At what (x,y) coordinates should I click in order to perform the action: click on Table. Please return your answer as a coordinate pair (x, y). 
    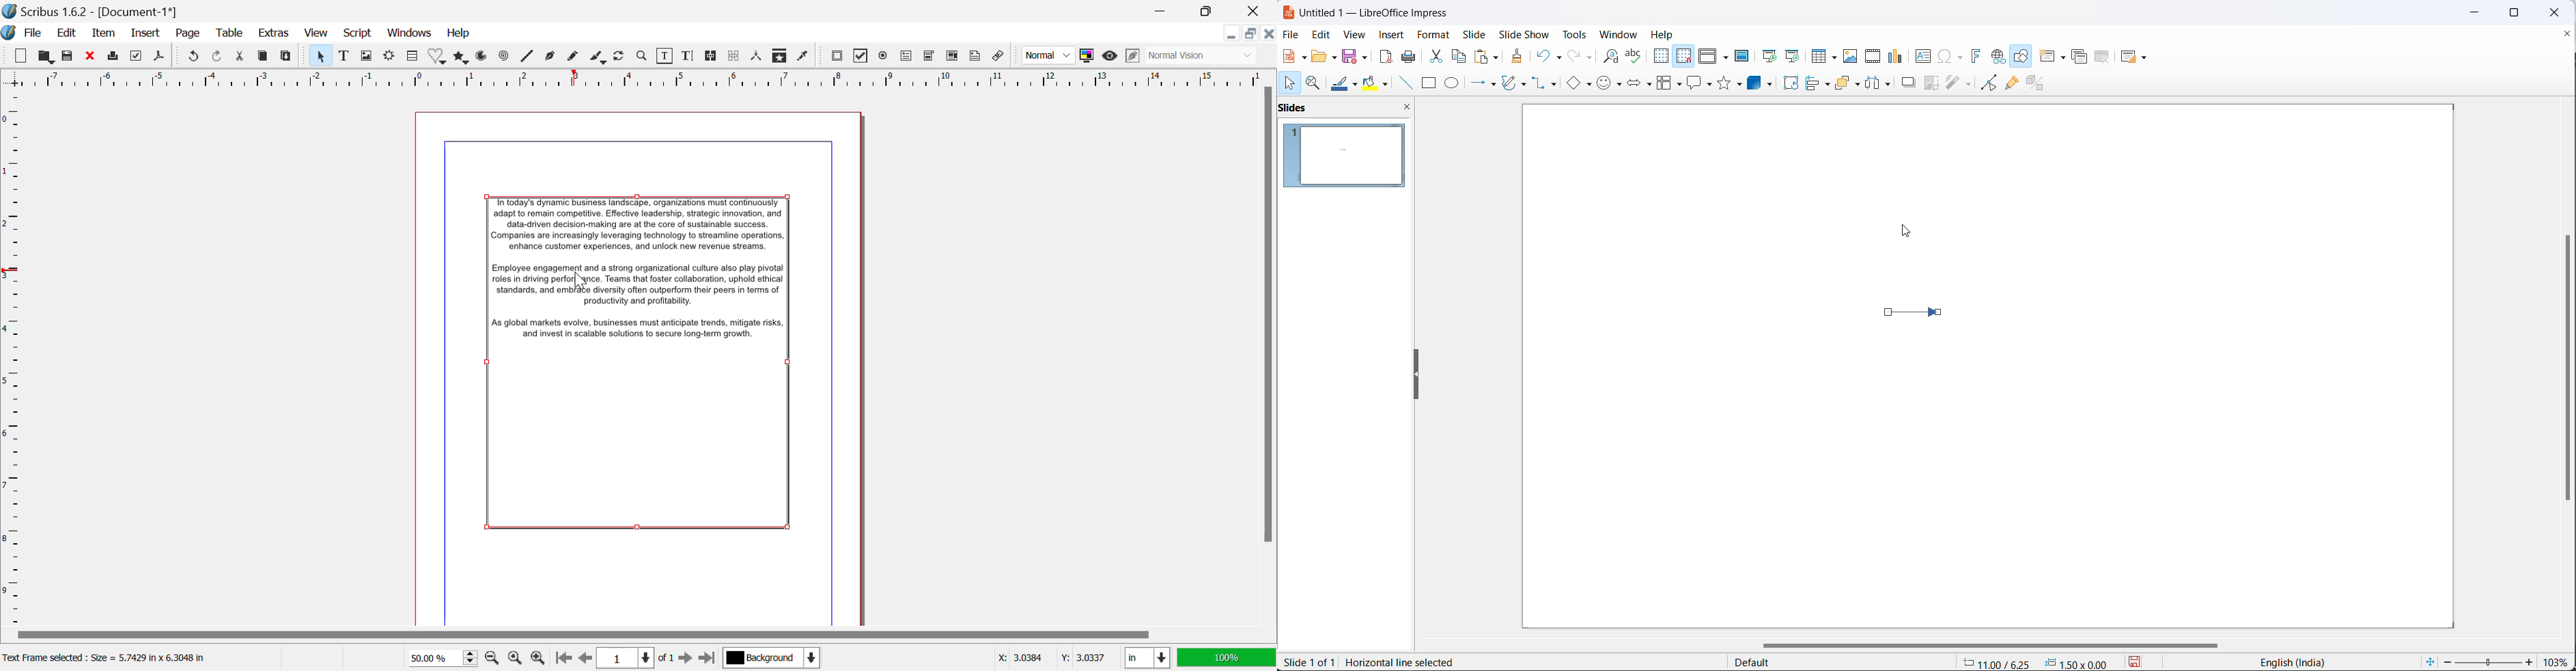
    Looking at the image, I should click on (230, 34).